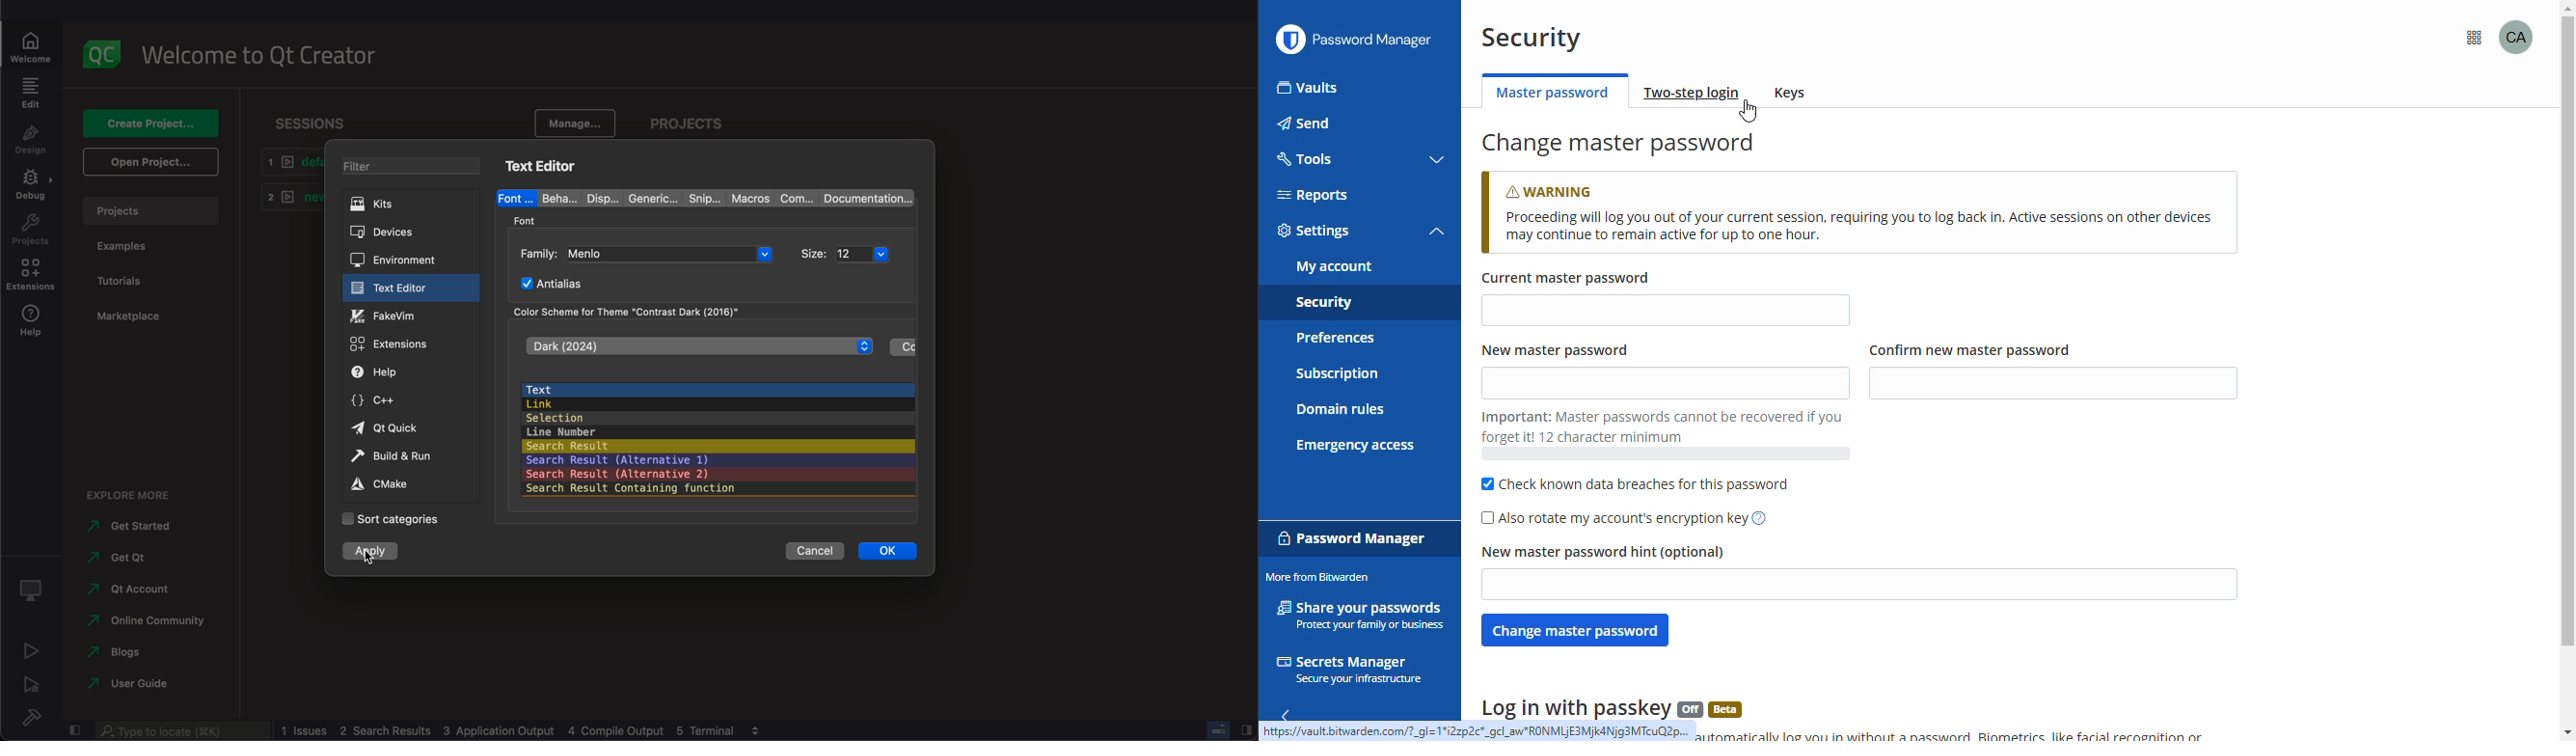  I want to click on send, so click(1306, 124).